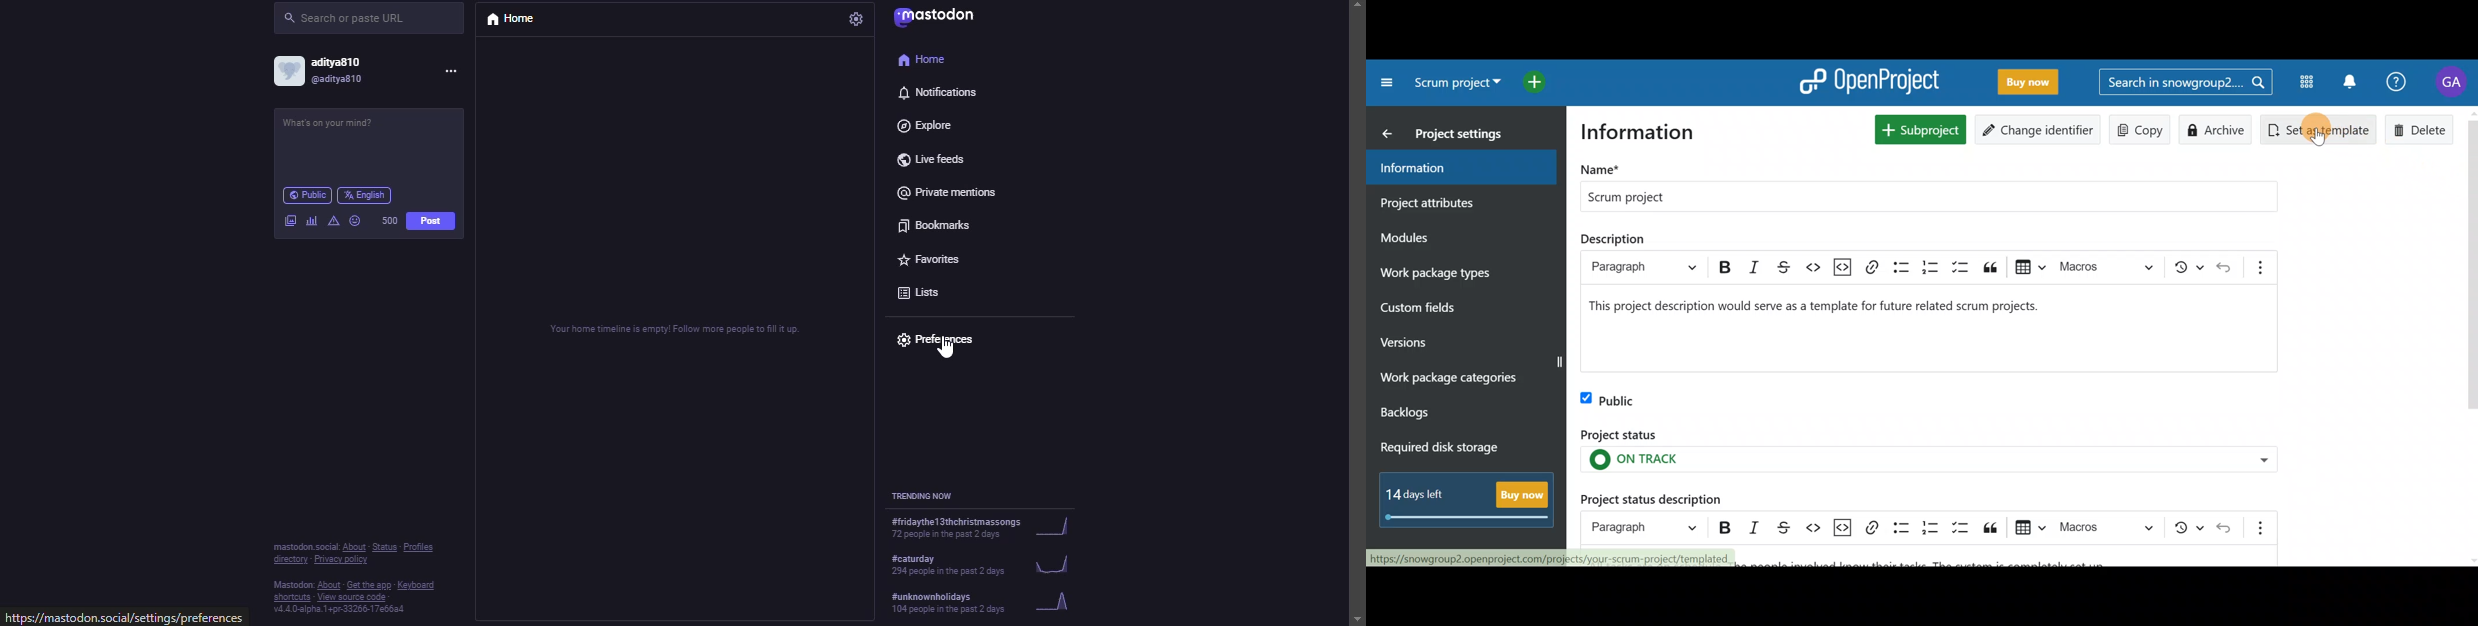 This screenshot has height=644, width=2492. Describe the element at coordinates (1826, 311) in the screenshot. I see `project description` at that location.